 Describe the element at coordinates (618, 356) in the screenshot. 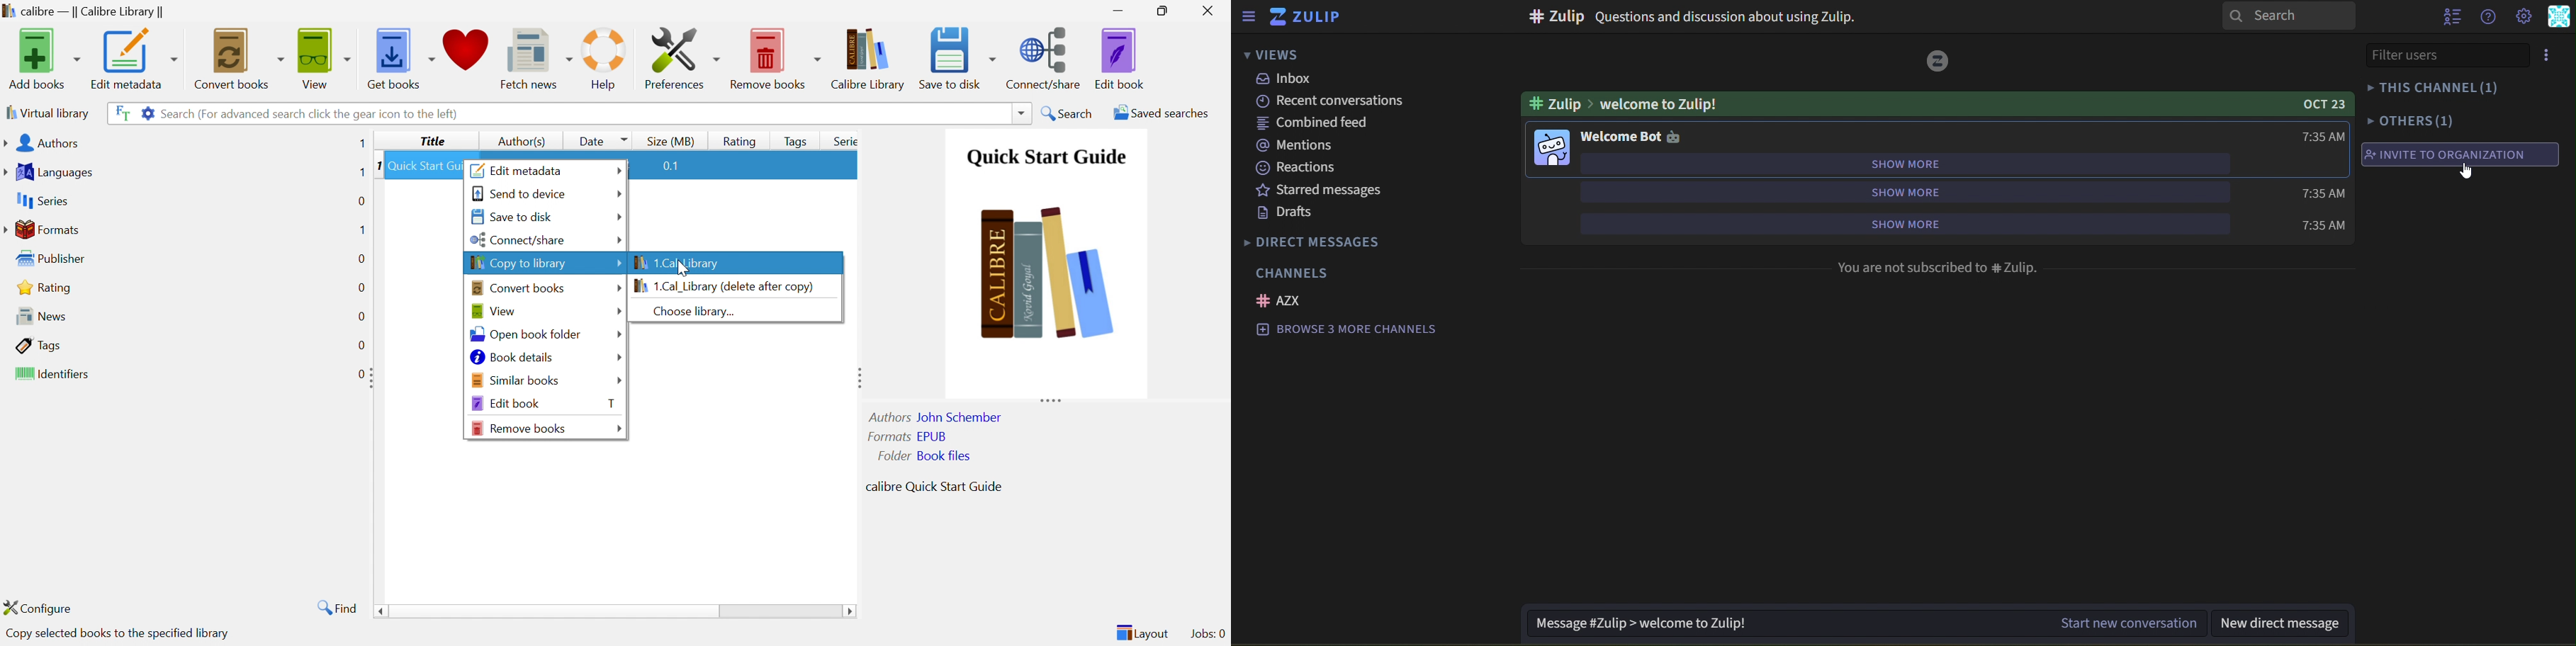

I see `Drop Down` at that location.